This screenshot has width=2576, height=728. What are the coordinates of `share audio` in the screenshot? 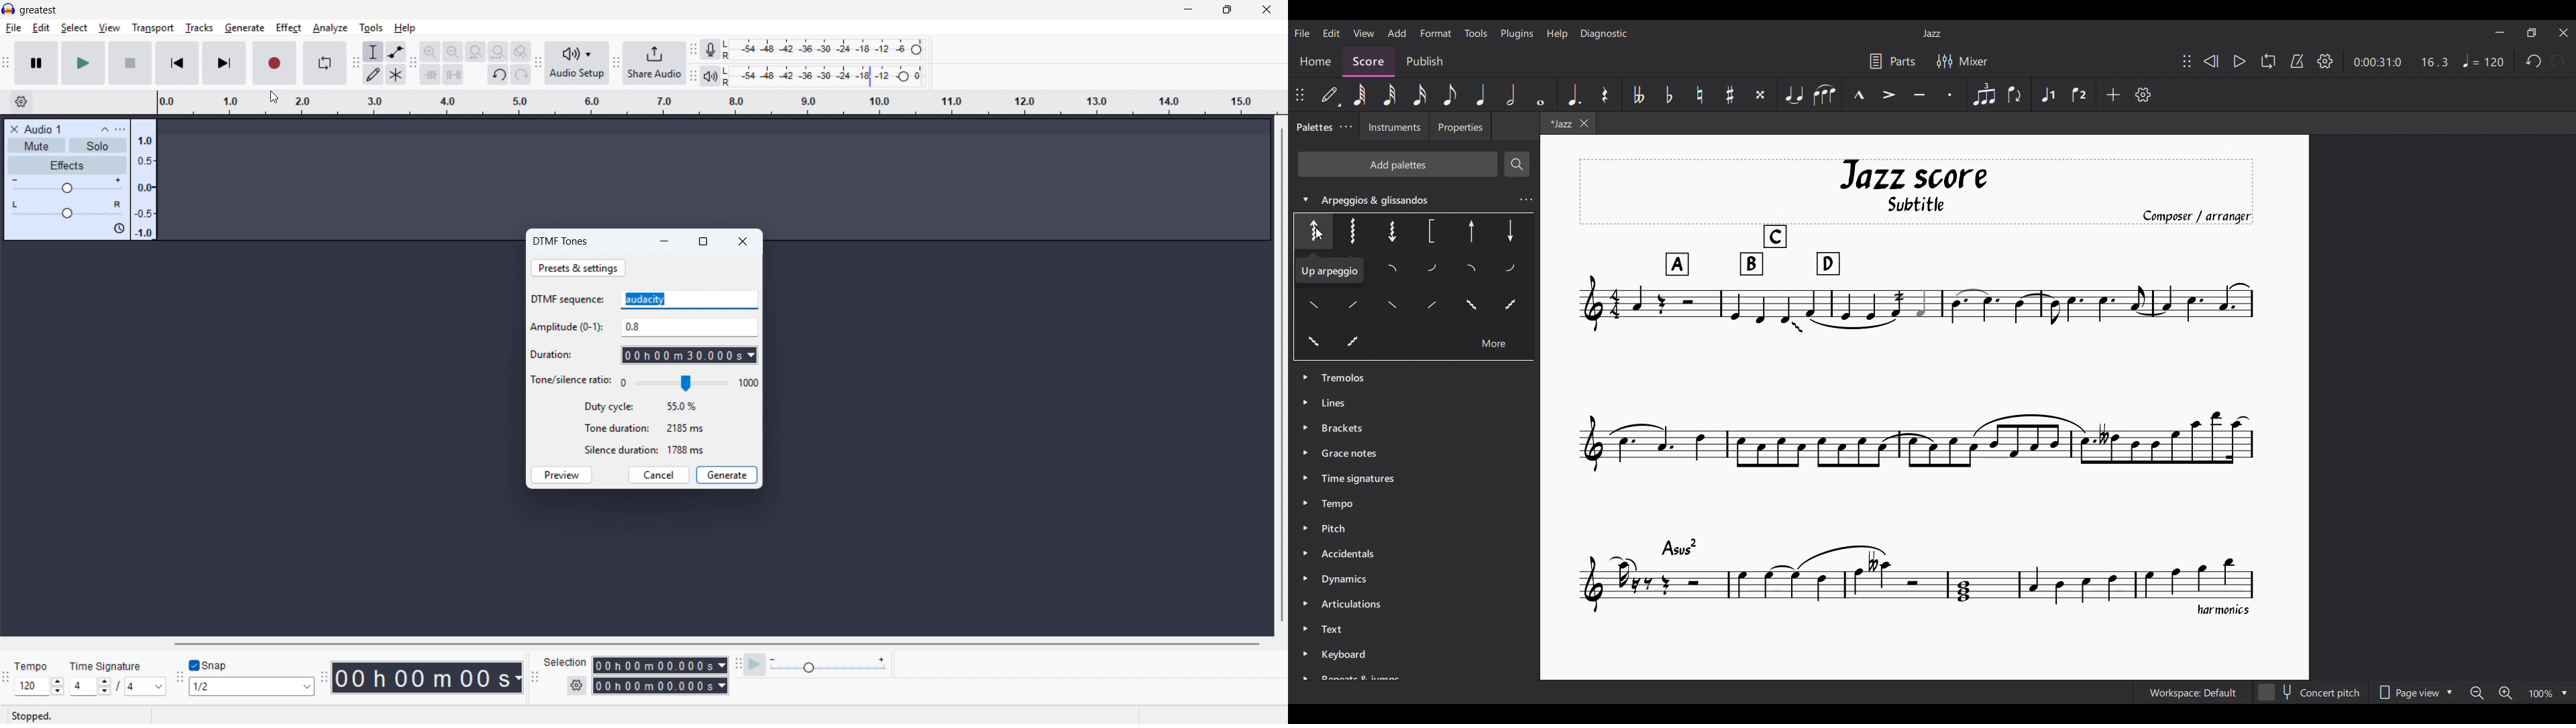 It's located at (654, 64).